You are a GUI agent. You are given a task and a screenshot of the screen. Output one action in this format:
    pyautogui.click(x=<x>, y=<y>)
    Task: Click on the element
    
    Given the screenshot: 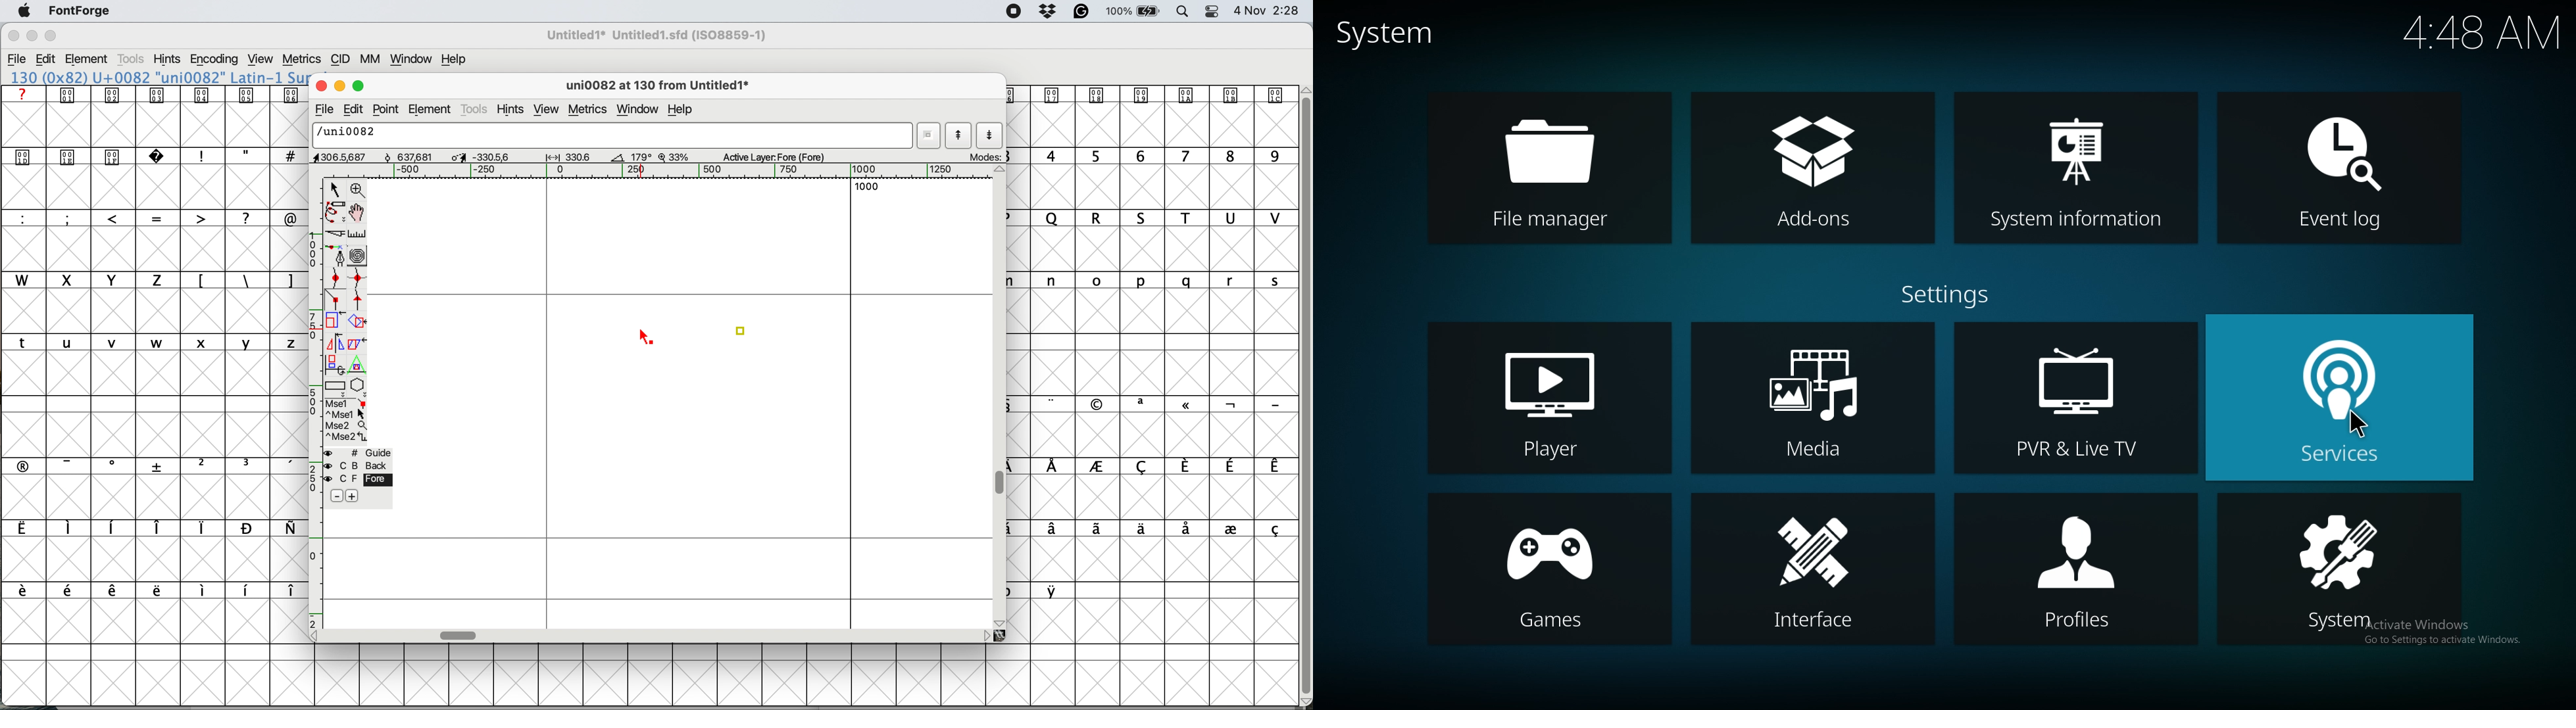 What is the action you would take?
    pyautogui.click(x=88, y=60)
    